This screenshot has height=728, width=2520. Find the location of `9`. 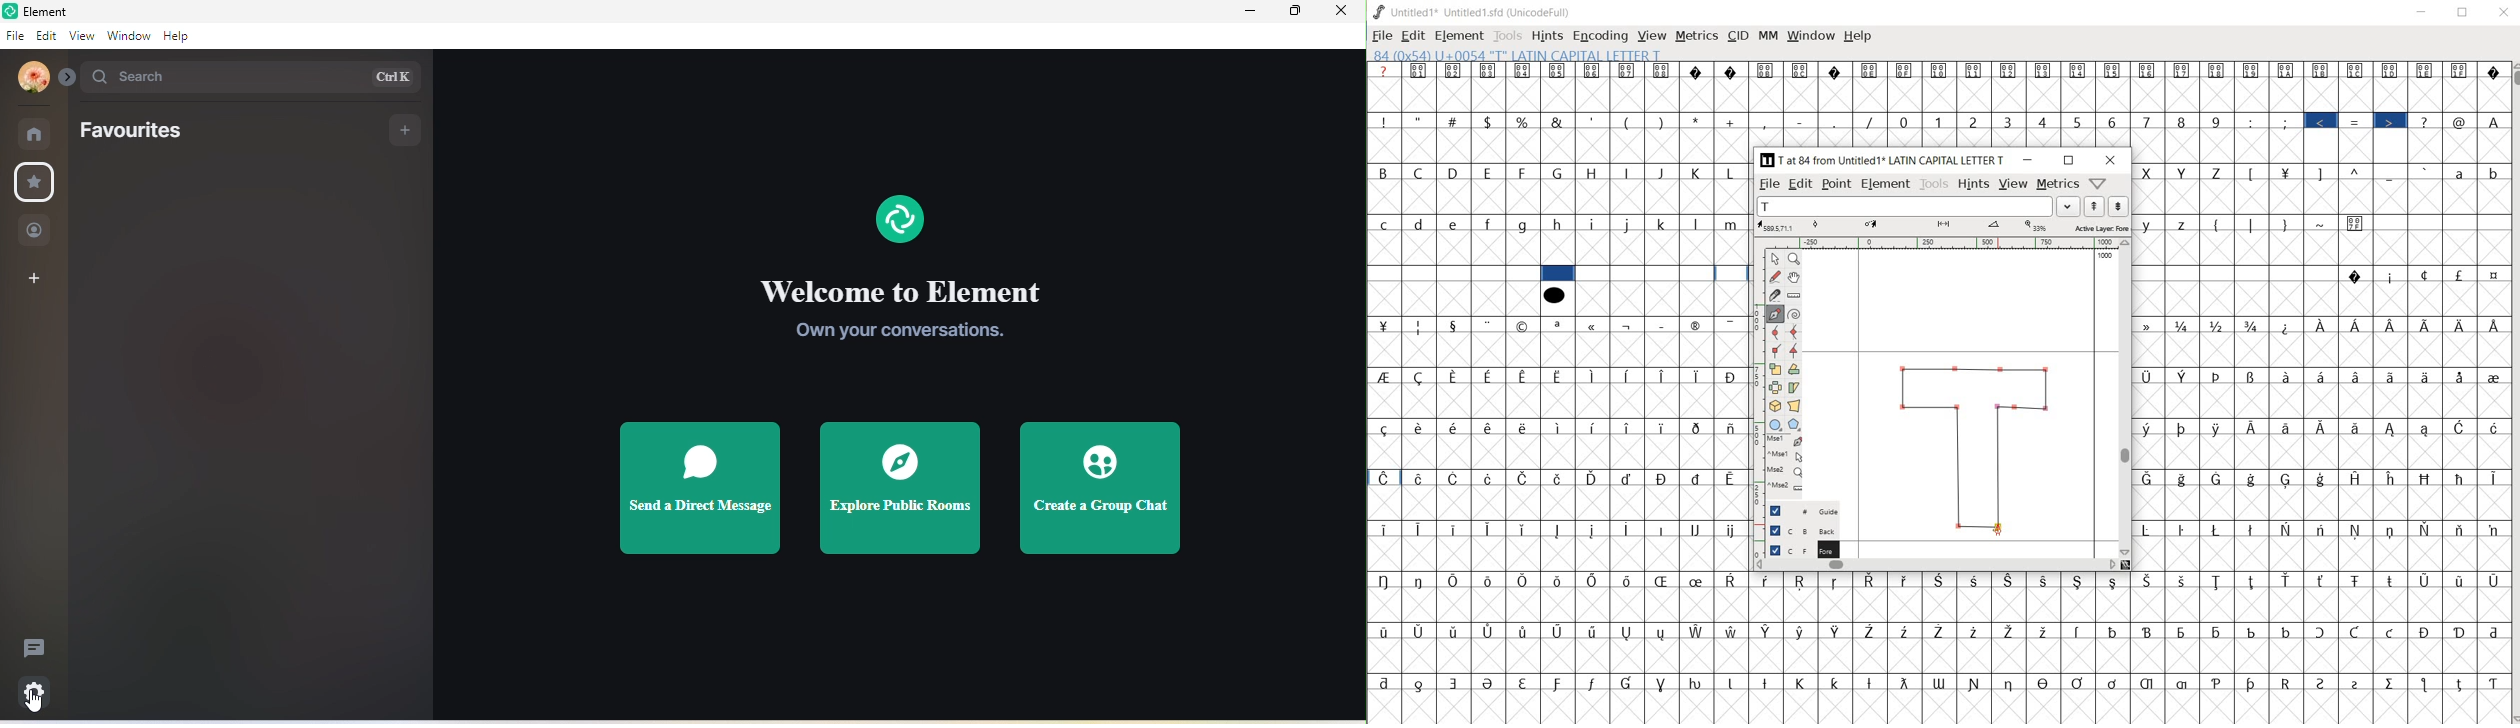

9 is located at coordinates (2216, 122).